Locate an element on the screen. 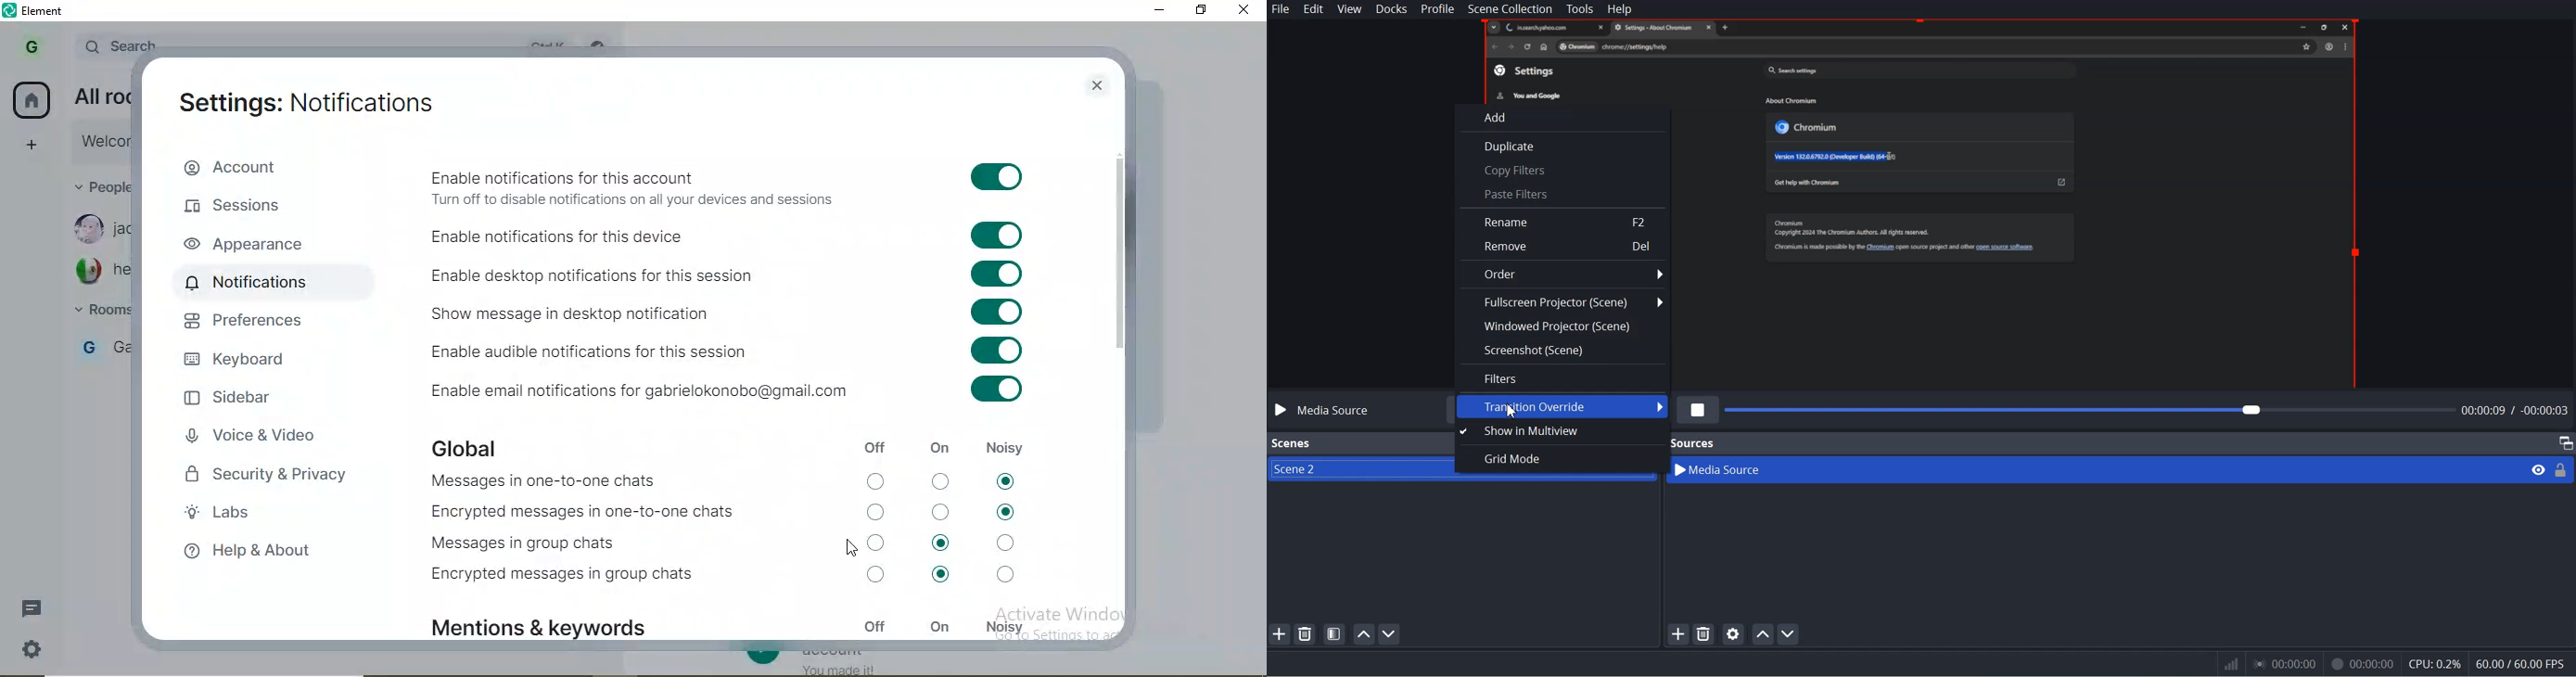 The image size is (2576, 700). Stop Media is located at coordinates (1699, 410).